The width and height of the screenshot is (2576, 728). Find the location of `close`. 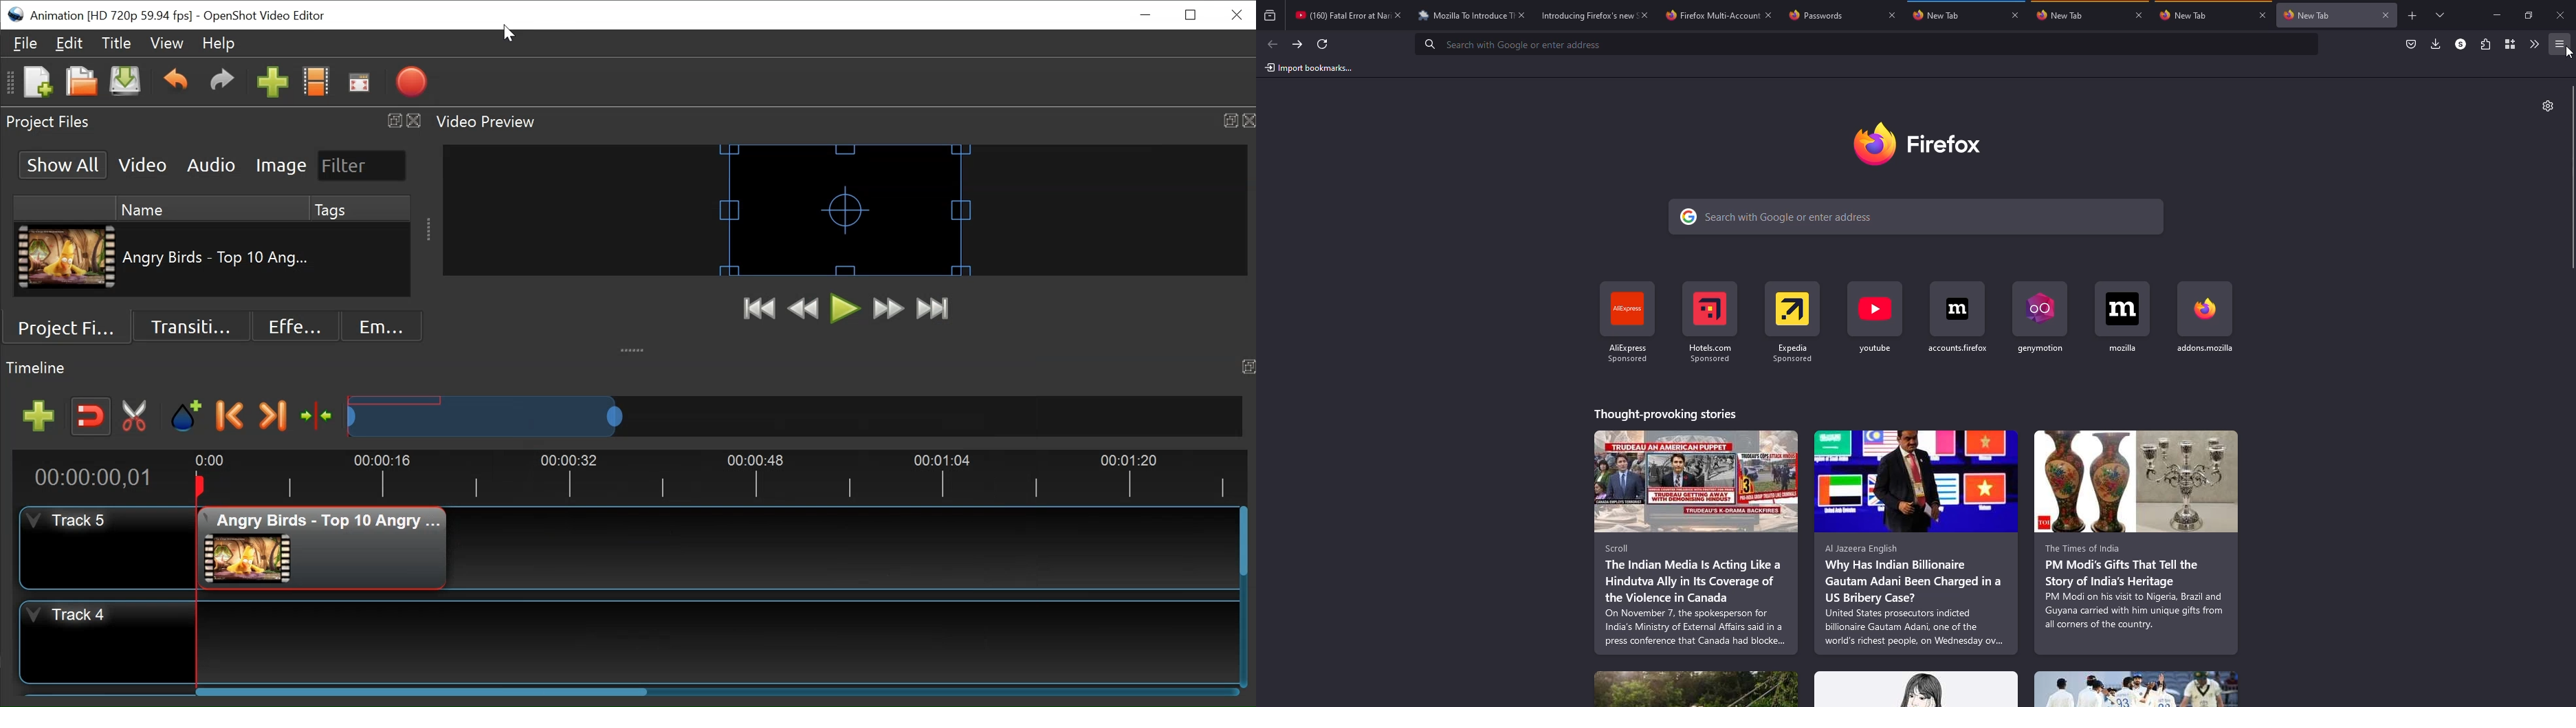

close is located at coordinates (1770, 14).